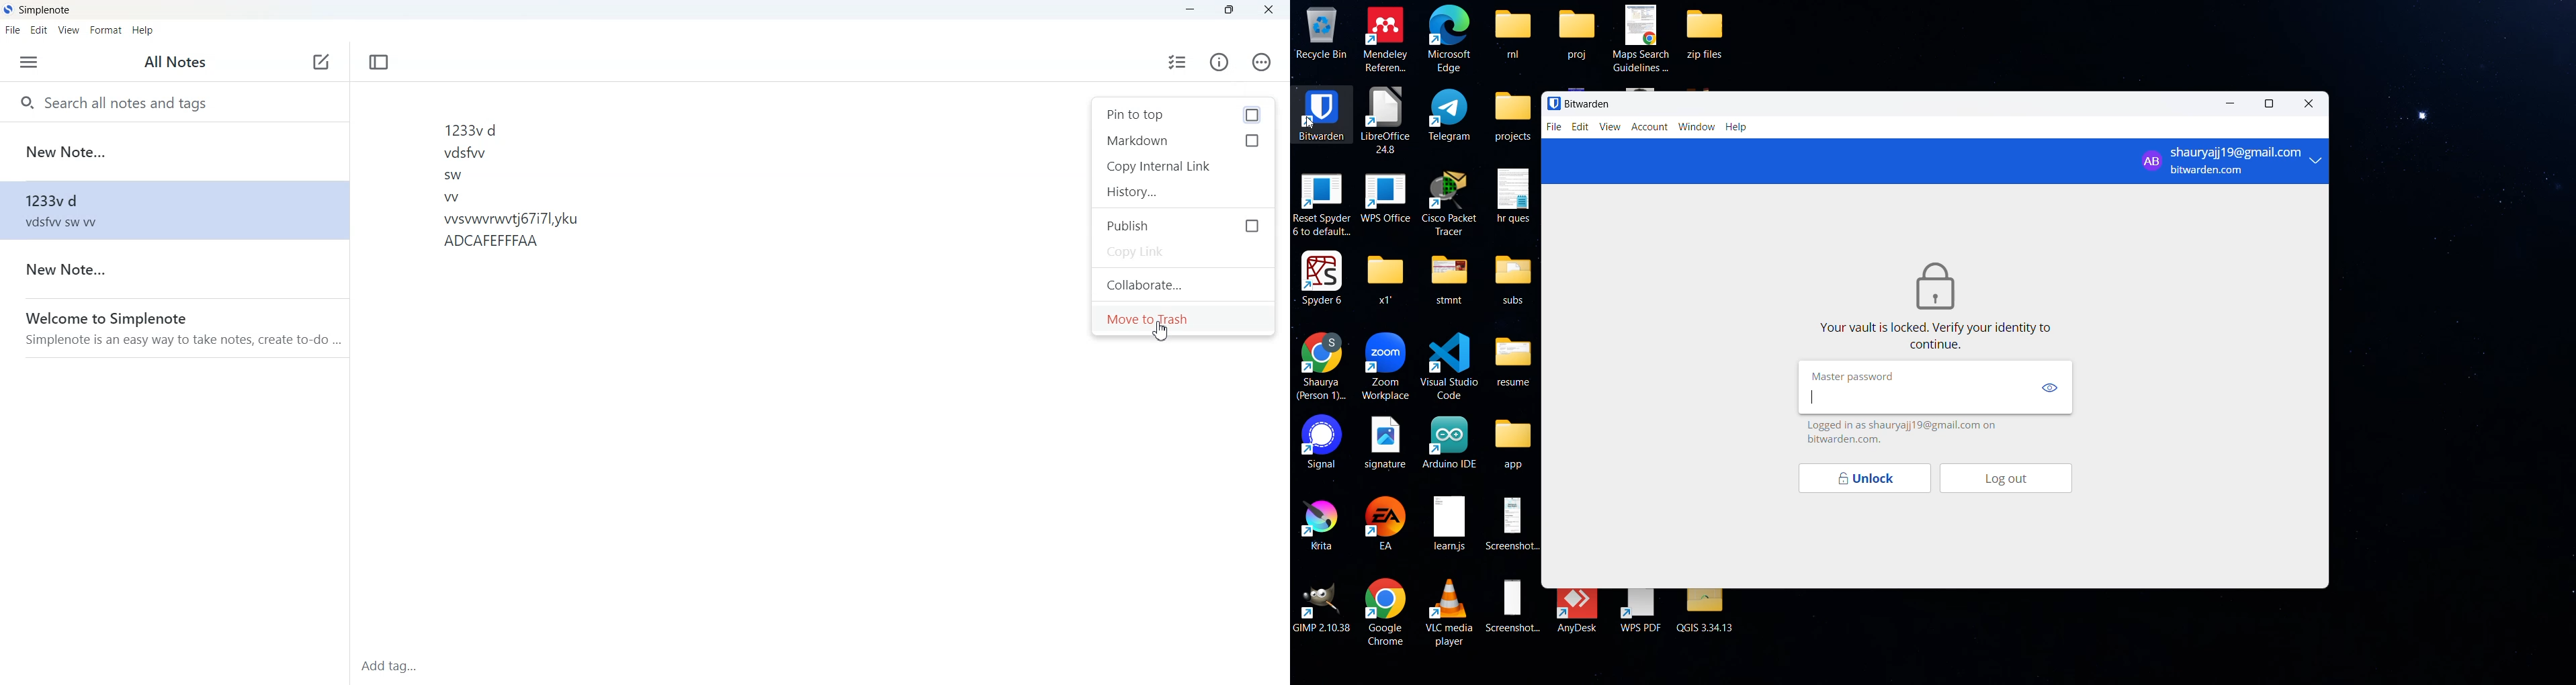 The width and height of the screenshot is (2576, 700). Describe the element at coordinates (1323, 606) in the screenshot. I see `GIMP 2.10.38` at that location.